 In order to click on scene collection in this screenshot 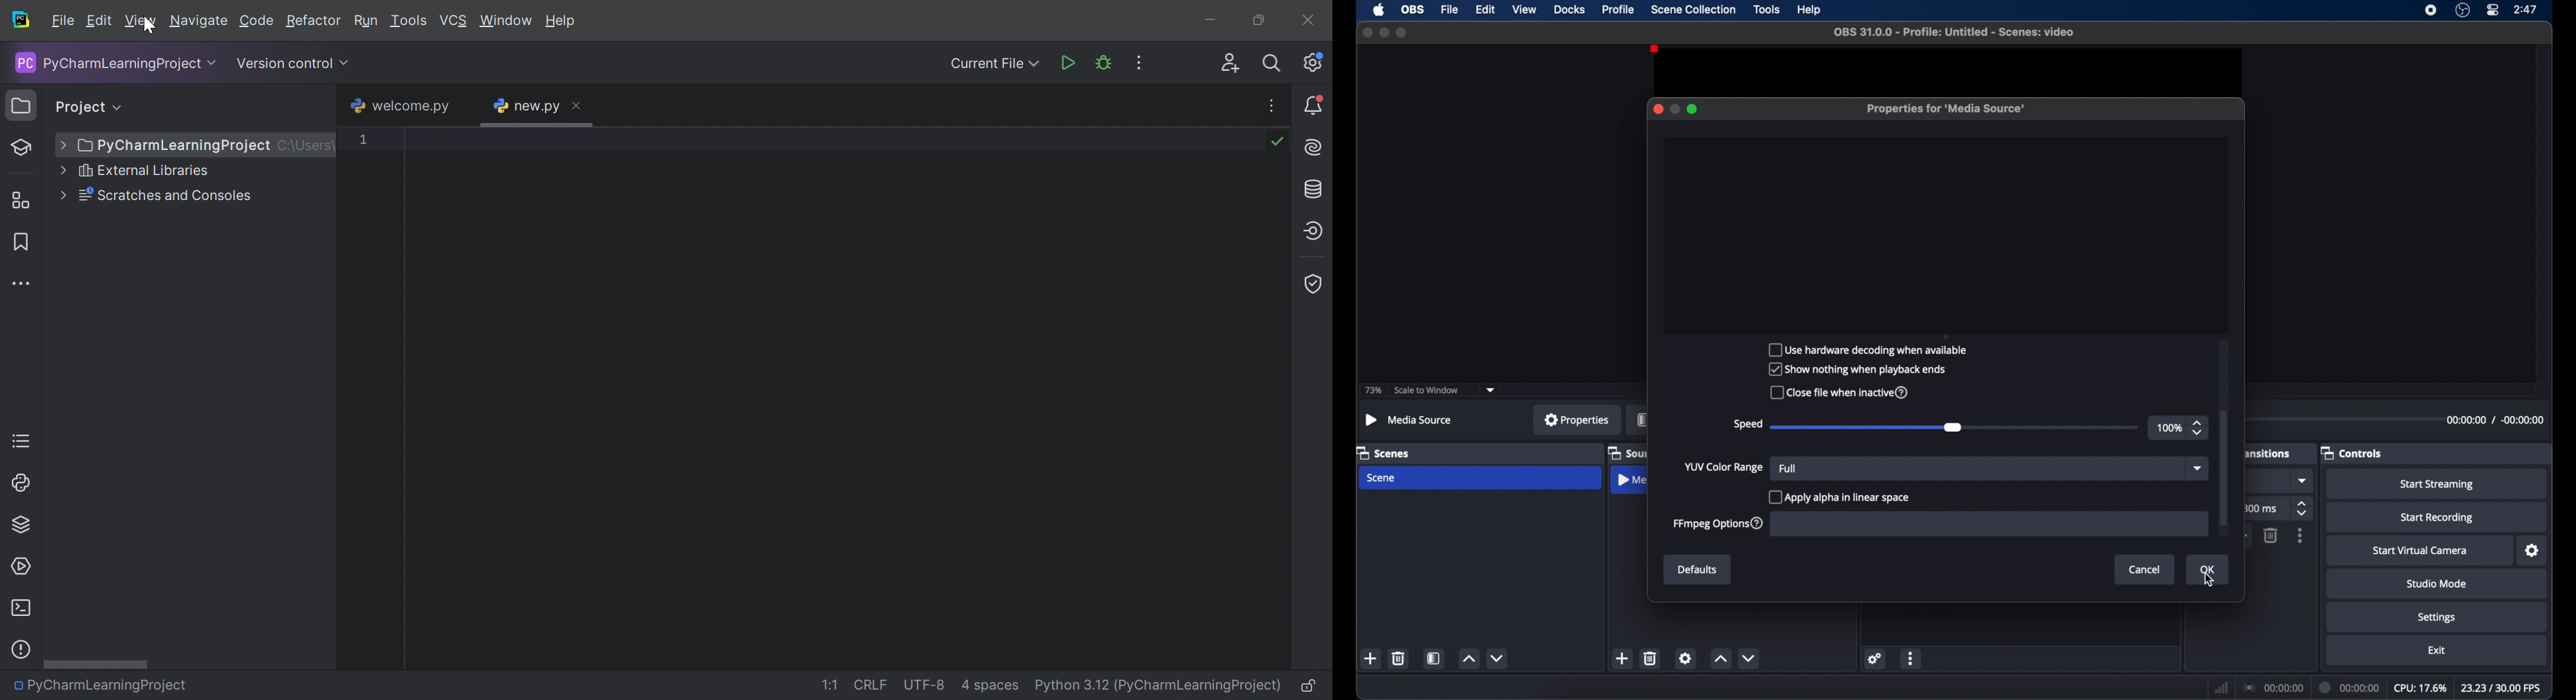, I will do `click(1694, 10)`.